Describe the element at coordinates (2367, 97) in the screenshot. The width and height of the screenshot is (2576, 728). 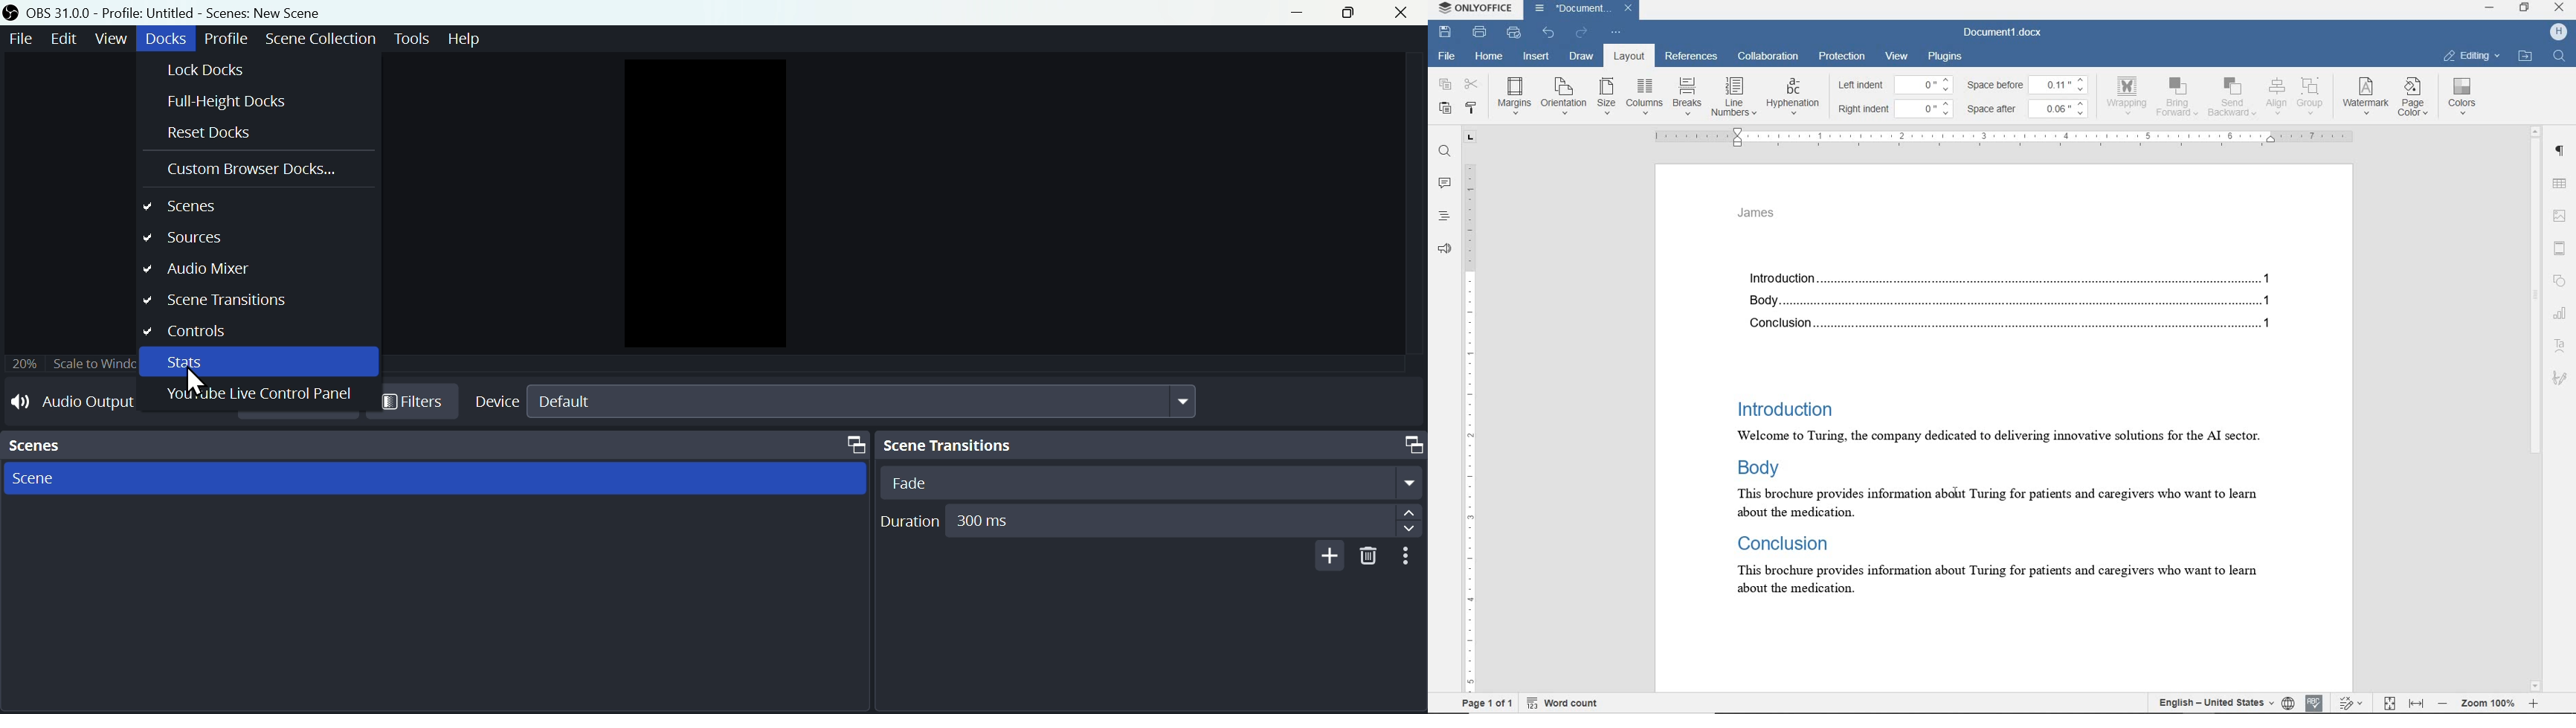
I see `watermark` at that location.